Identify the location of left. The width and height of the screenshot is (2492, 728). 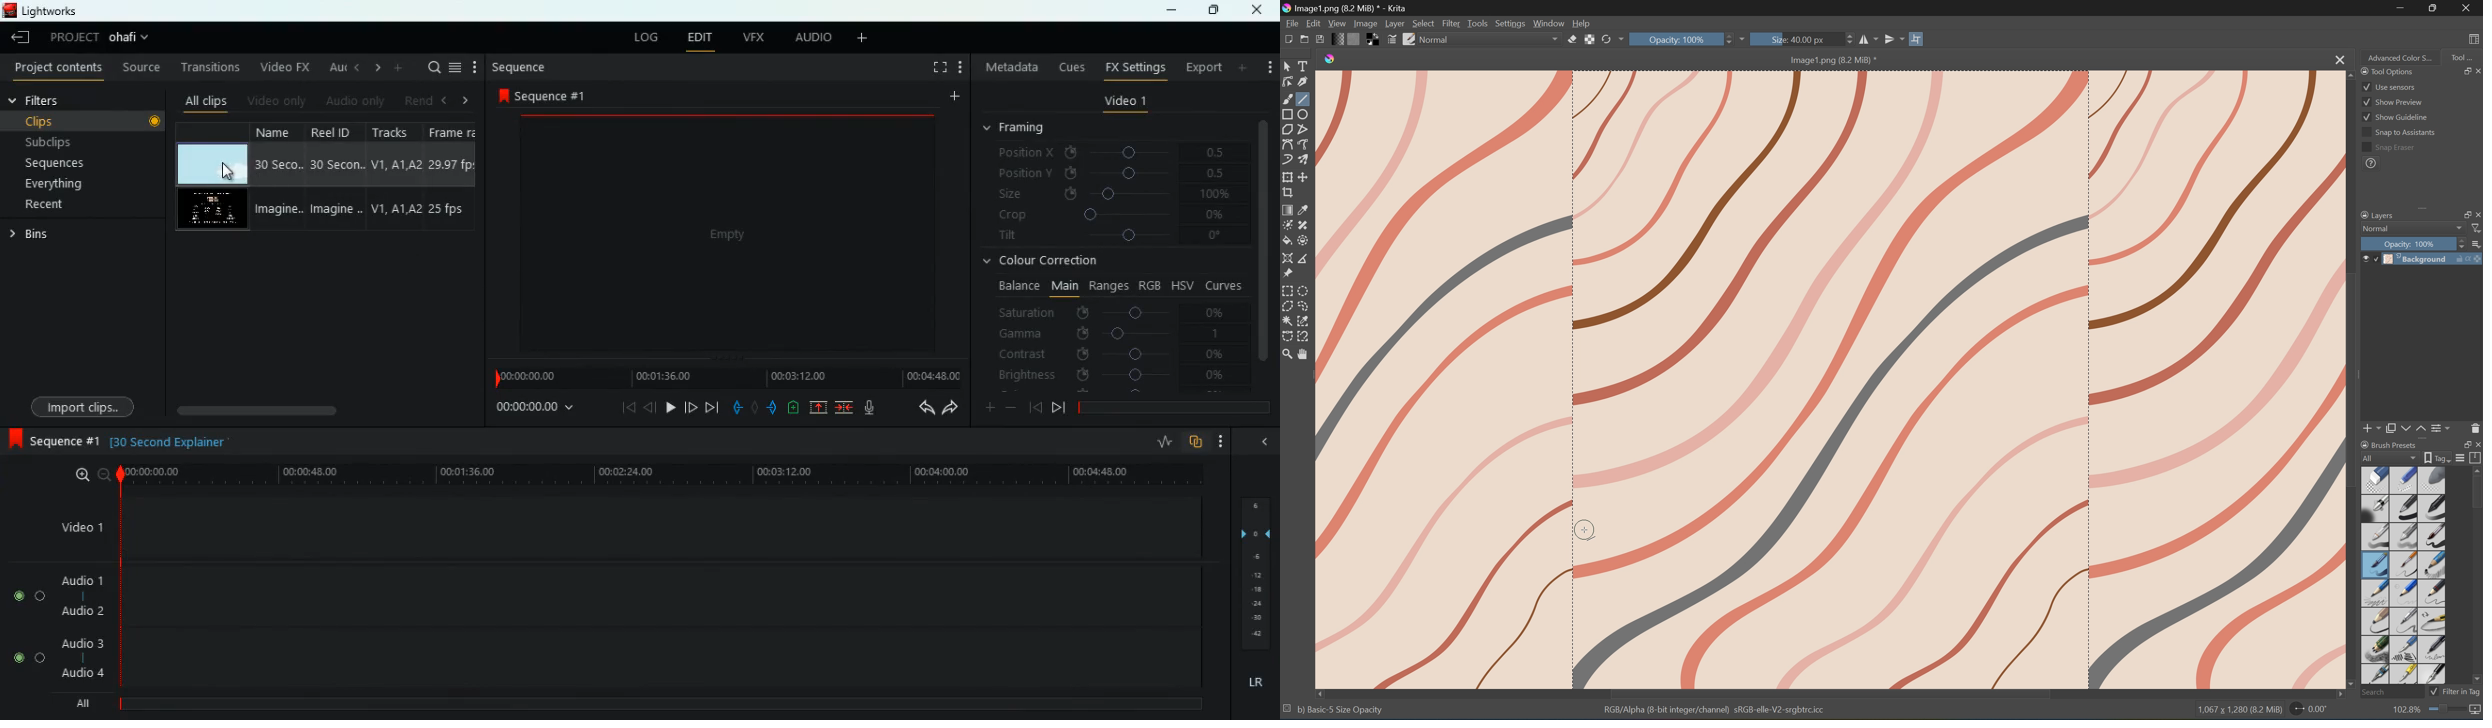
(446, 99).